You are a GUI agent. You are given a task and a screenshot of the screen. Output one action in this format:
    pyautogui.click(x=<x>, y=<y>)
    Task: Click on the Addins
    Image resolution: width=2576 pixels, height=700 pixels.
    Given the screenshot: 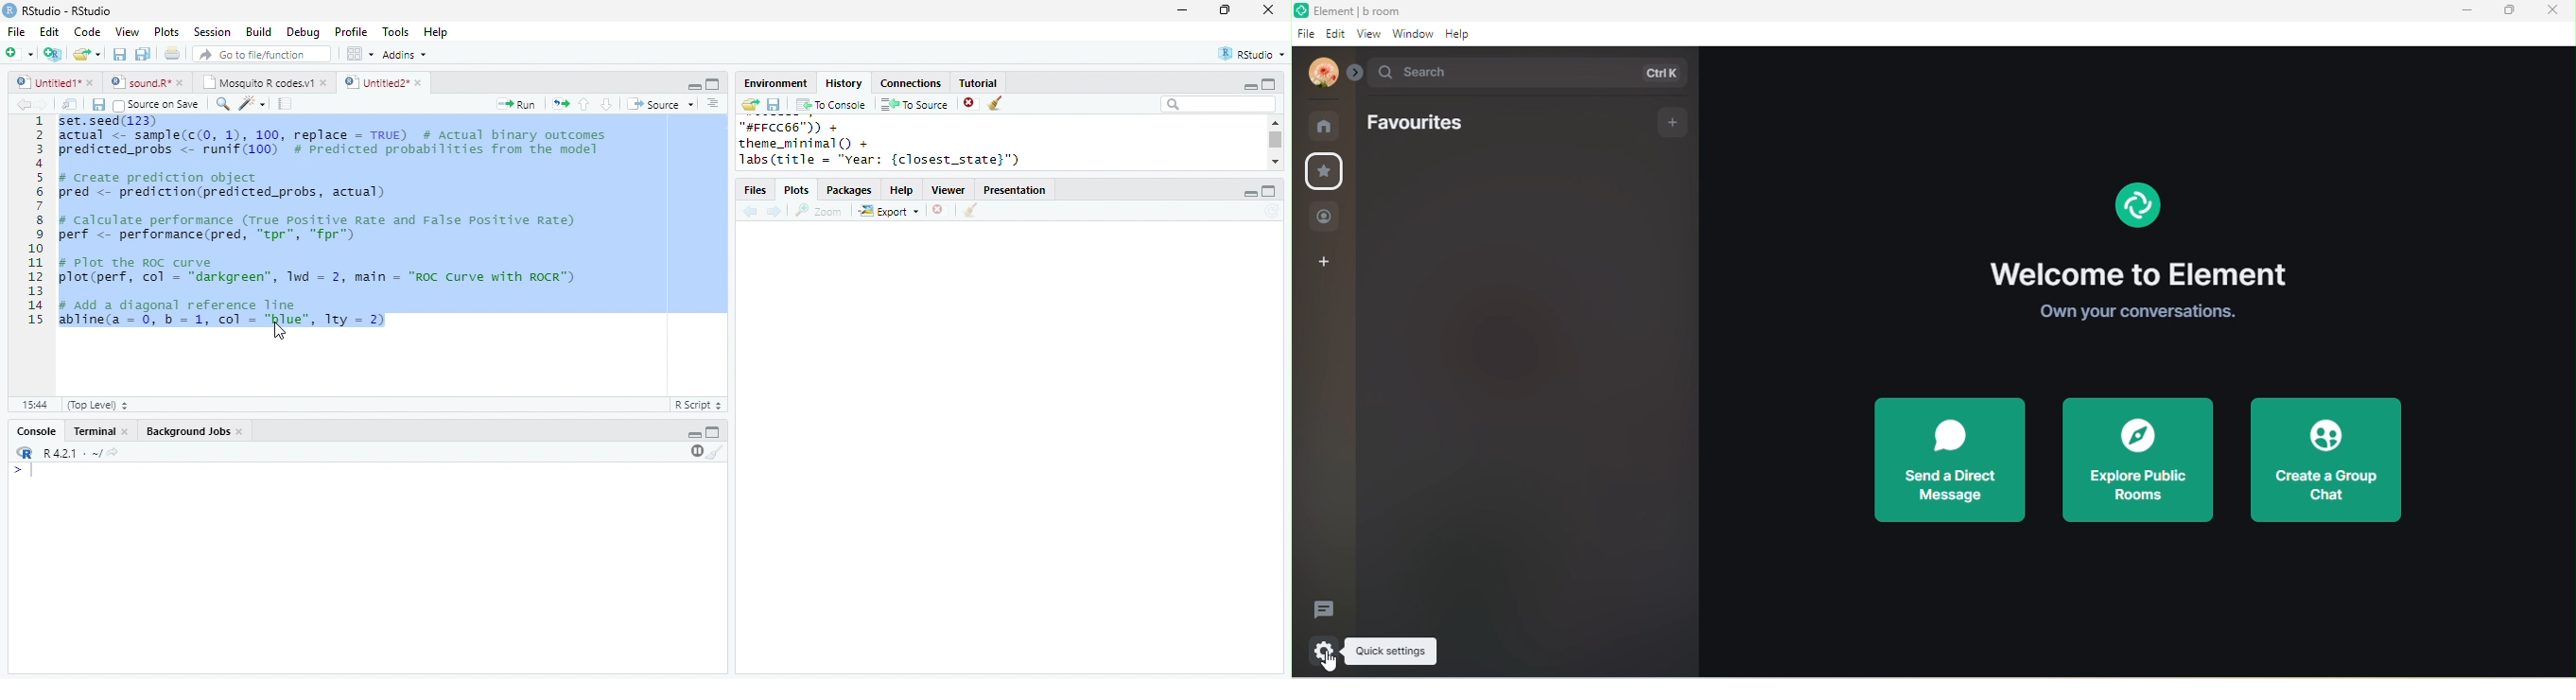 What is the action you would take?
    pyautogui.click(x=405, y=55)
    